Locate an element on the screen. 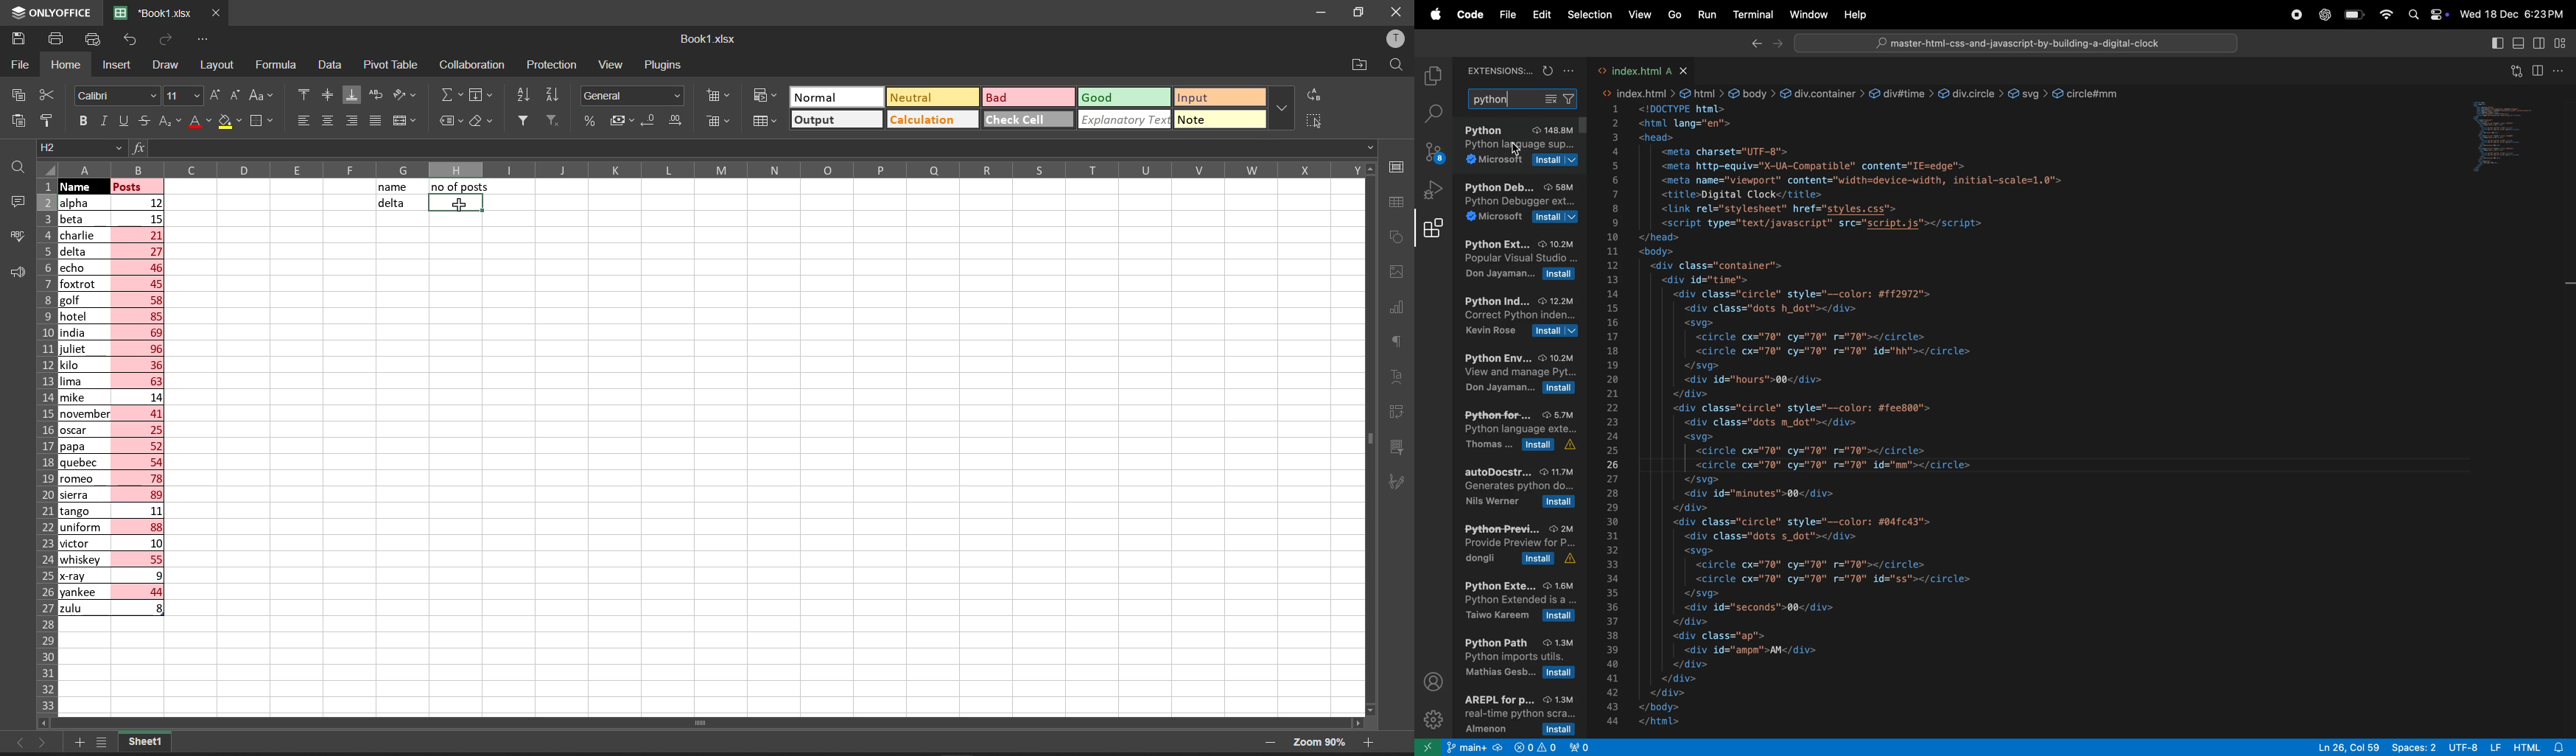 Image resolution: width=2576 pixels, height=756 pixels. Neutral is located at coordinates (913, 97).